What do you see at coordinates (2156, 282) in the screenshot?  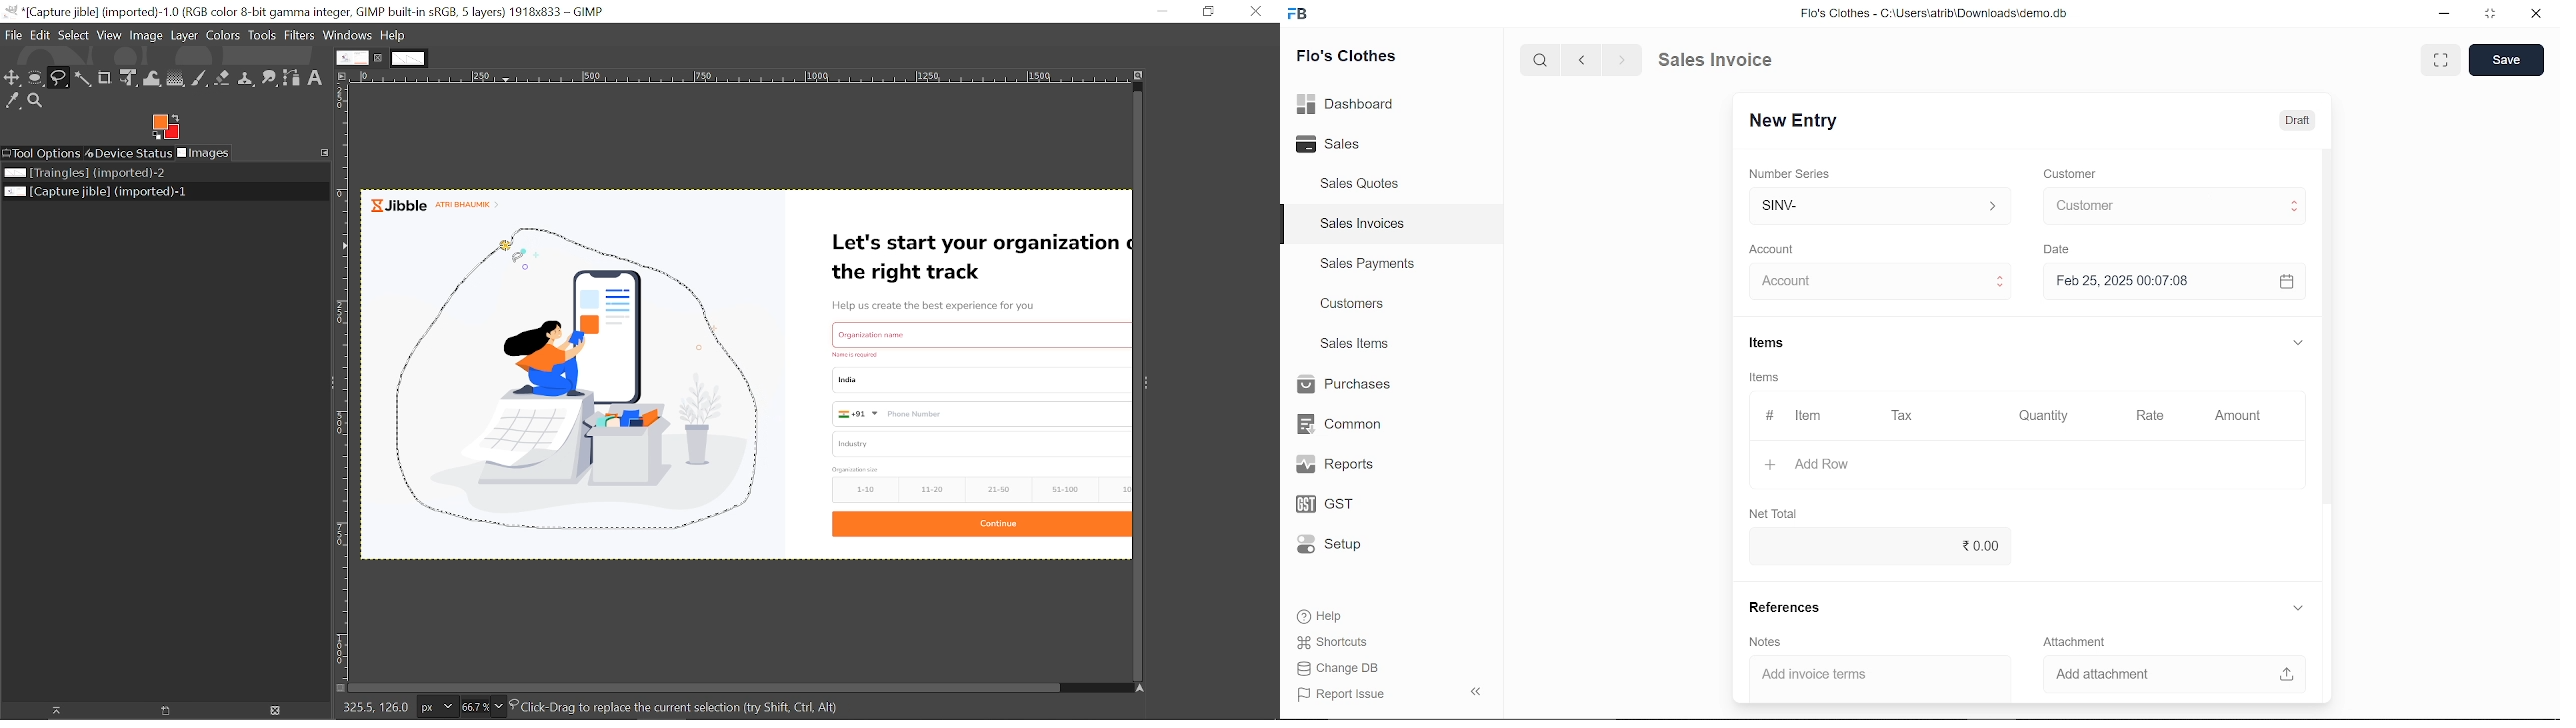 I see `H Feb 25, 2025 00:07:08 ` at bounding box center [2156, 282].